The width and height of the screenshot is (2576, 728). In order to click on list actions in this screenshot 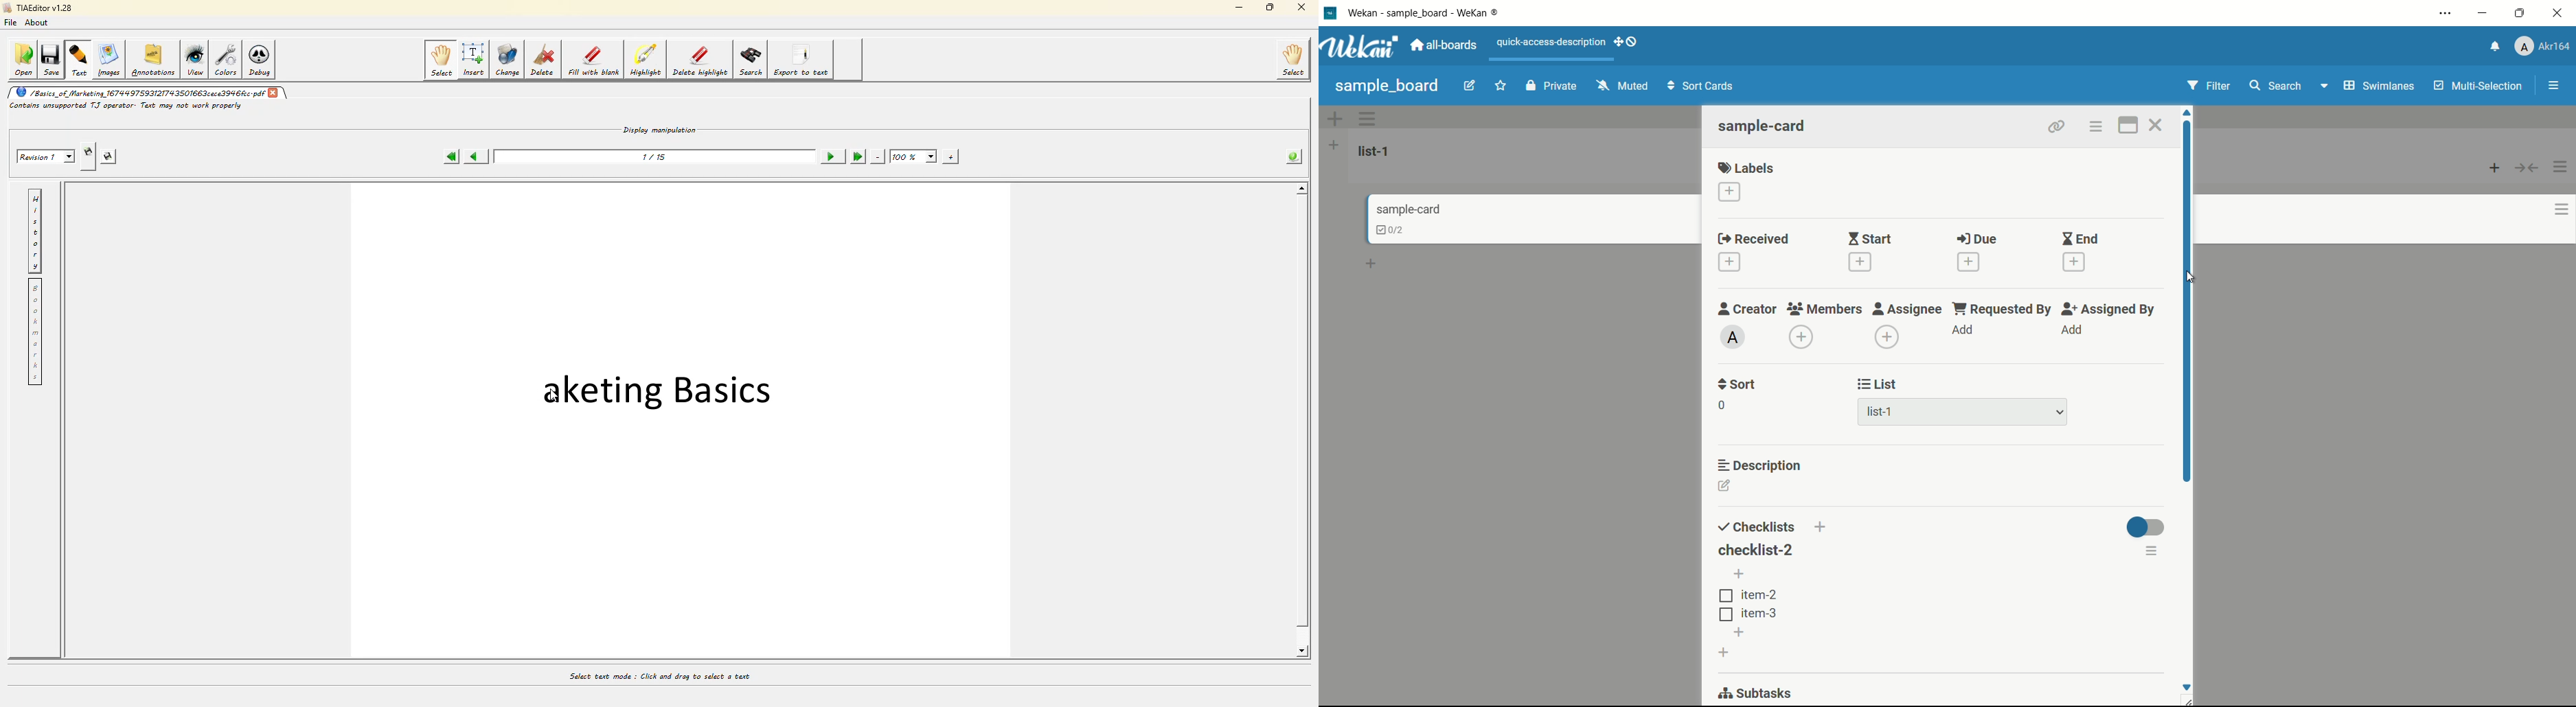, I will do `click(2562, 166)`.